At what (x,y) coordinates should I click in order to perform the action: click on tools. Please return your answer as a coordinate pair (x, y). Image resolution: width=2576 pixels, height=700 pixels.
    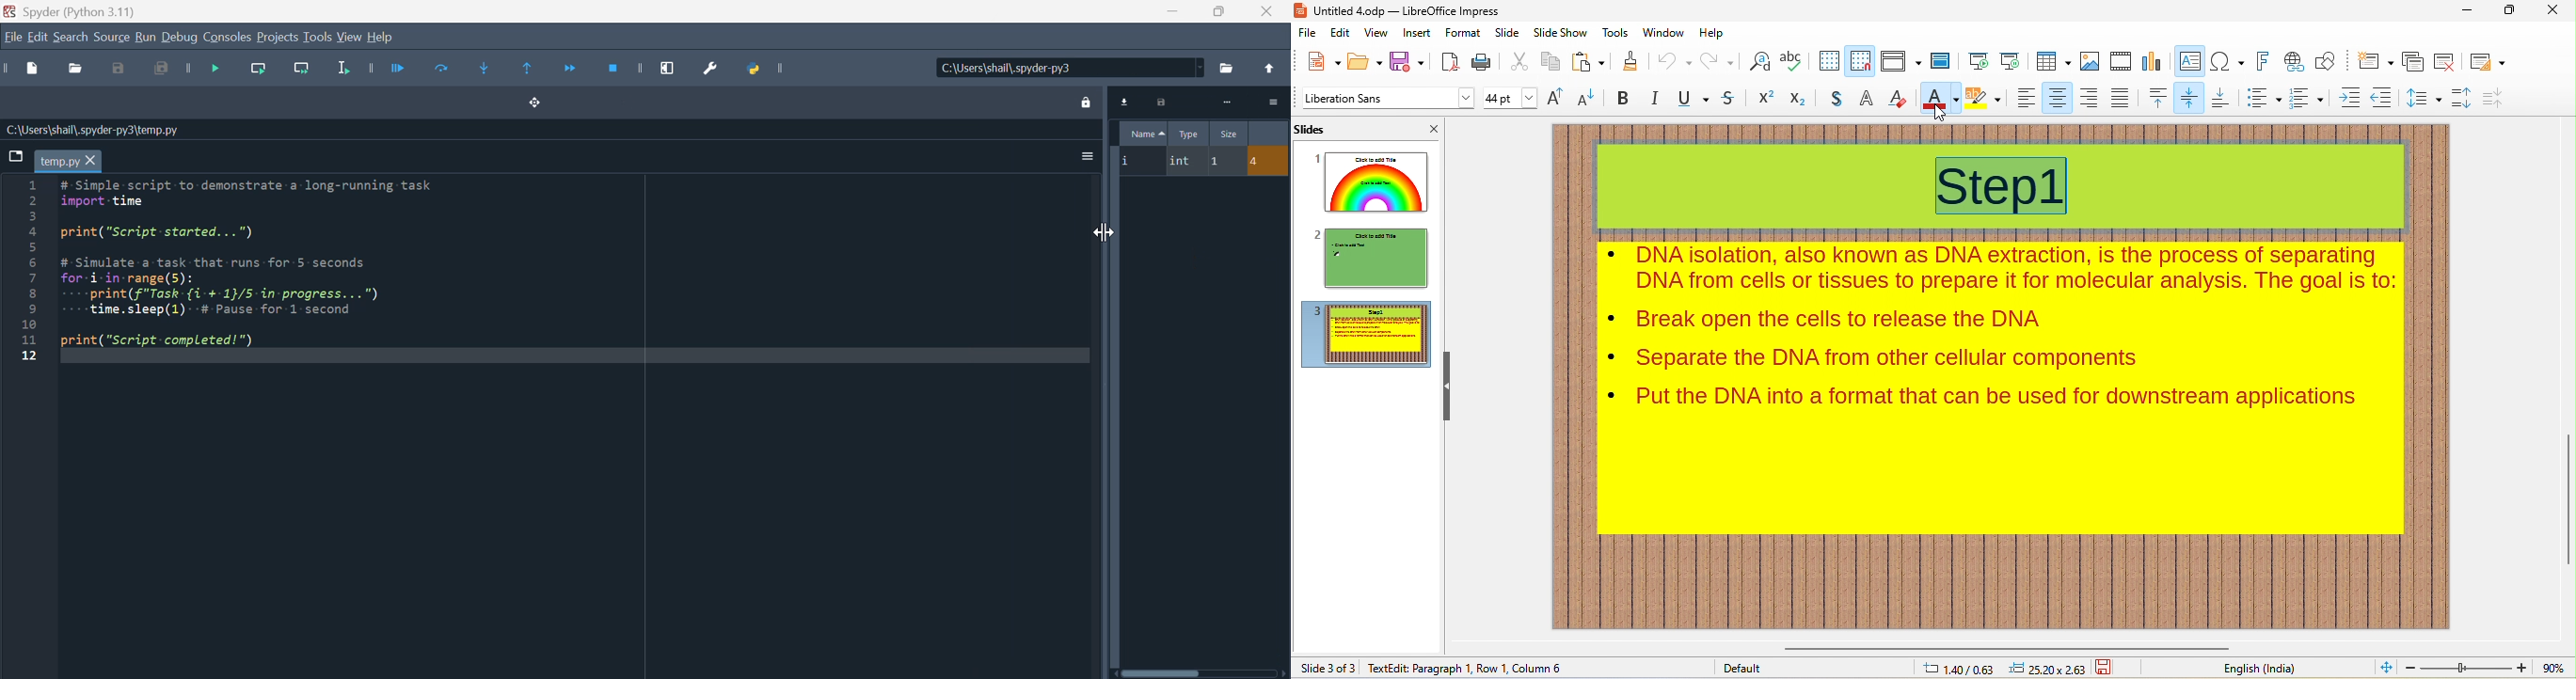
    Looking at the image, I should click on (1616, 34).